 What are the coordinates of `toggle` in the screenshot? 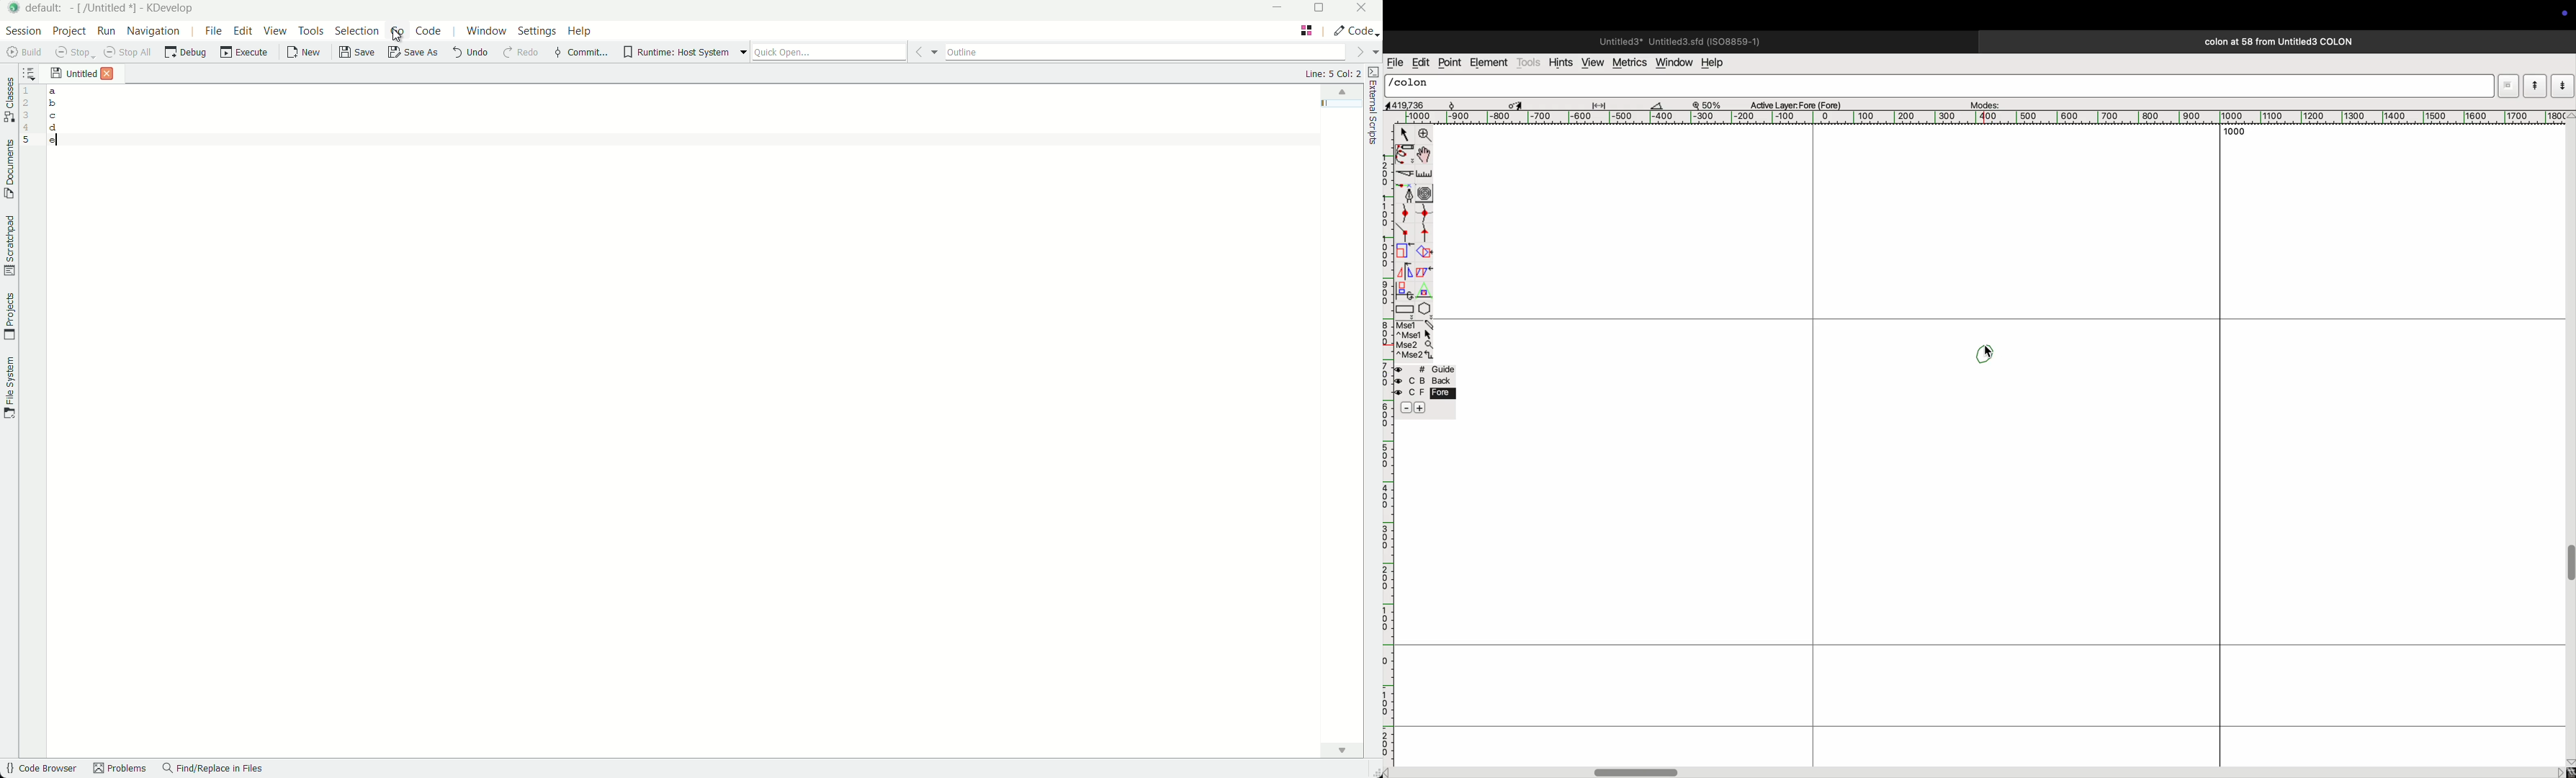 It's located at (1516, 103).